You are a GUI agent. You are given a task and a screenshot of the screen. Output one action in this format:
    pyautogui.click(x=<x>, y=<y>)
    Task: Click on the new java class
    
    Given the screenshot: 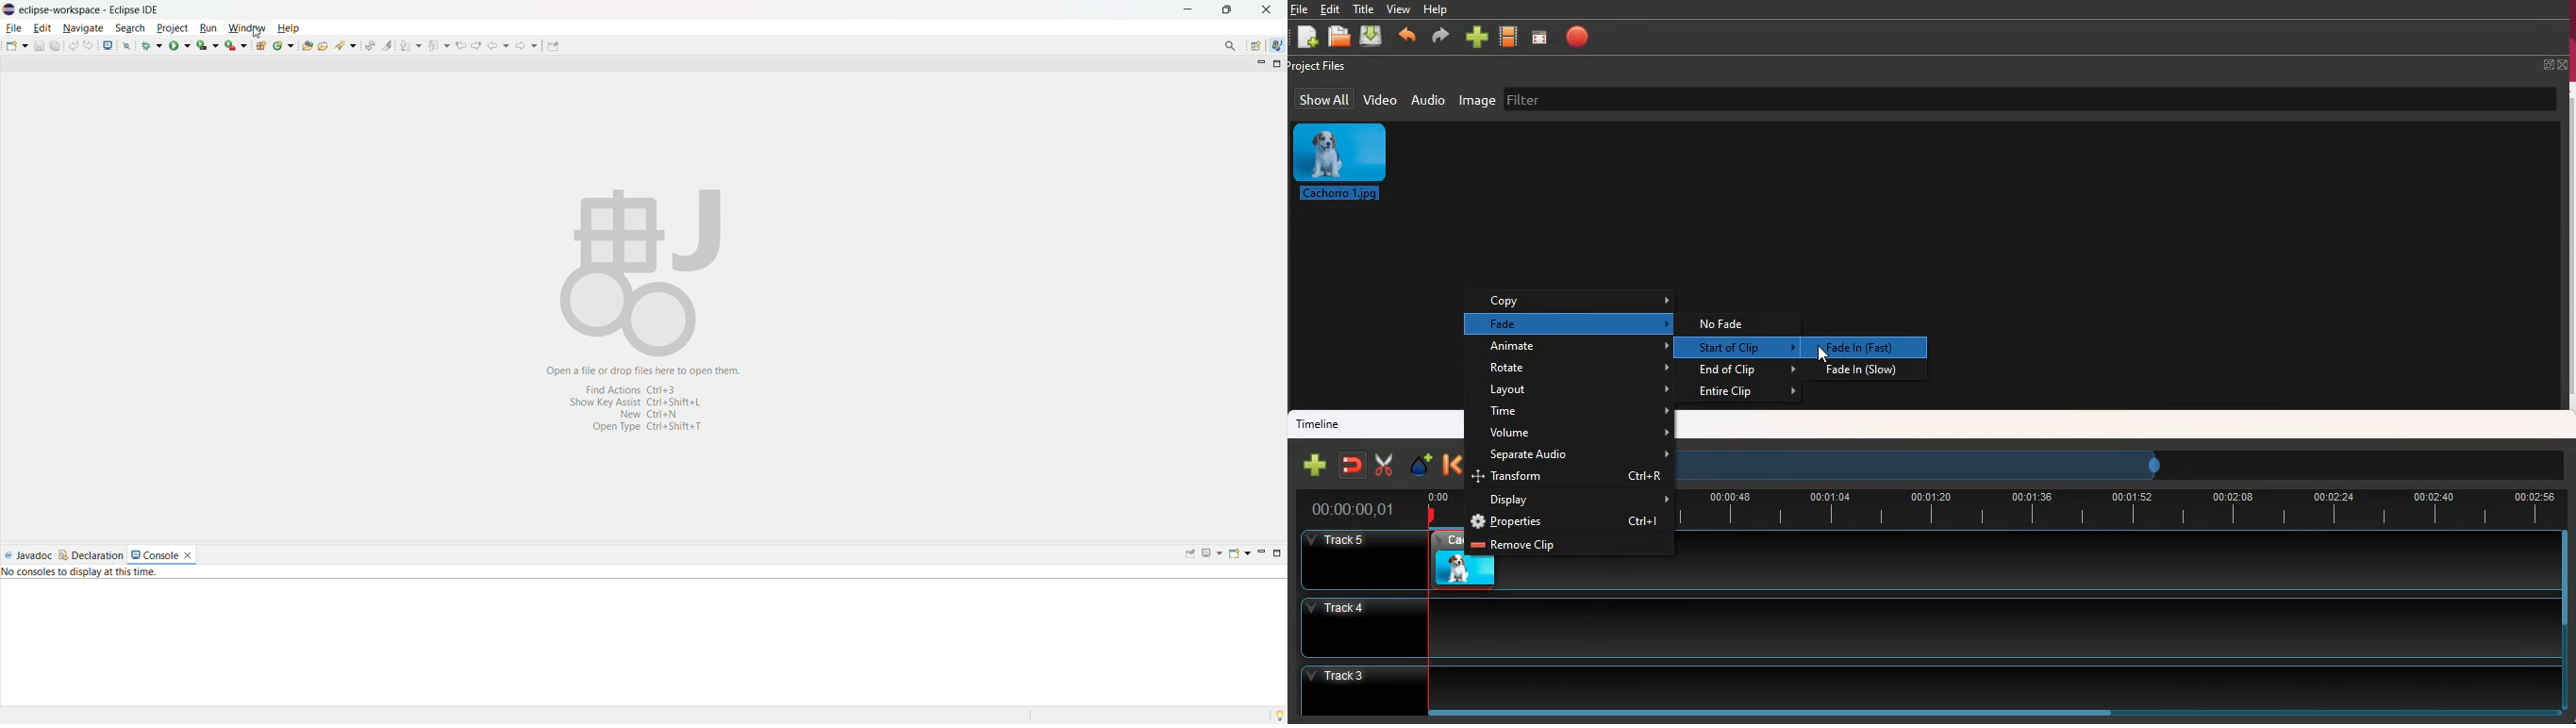 What is the action you would take?
    pyautogui.click(x=283, y=45)
    